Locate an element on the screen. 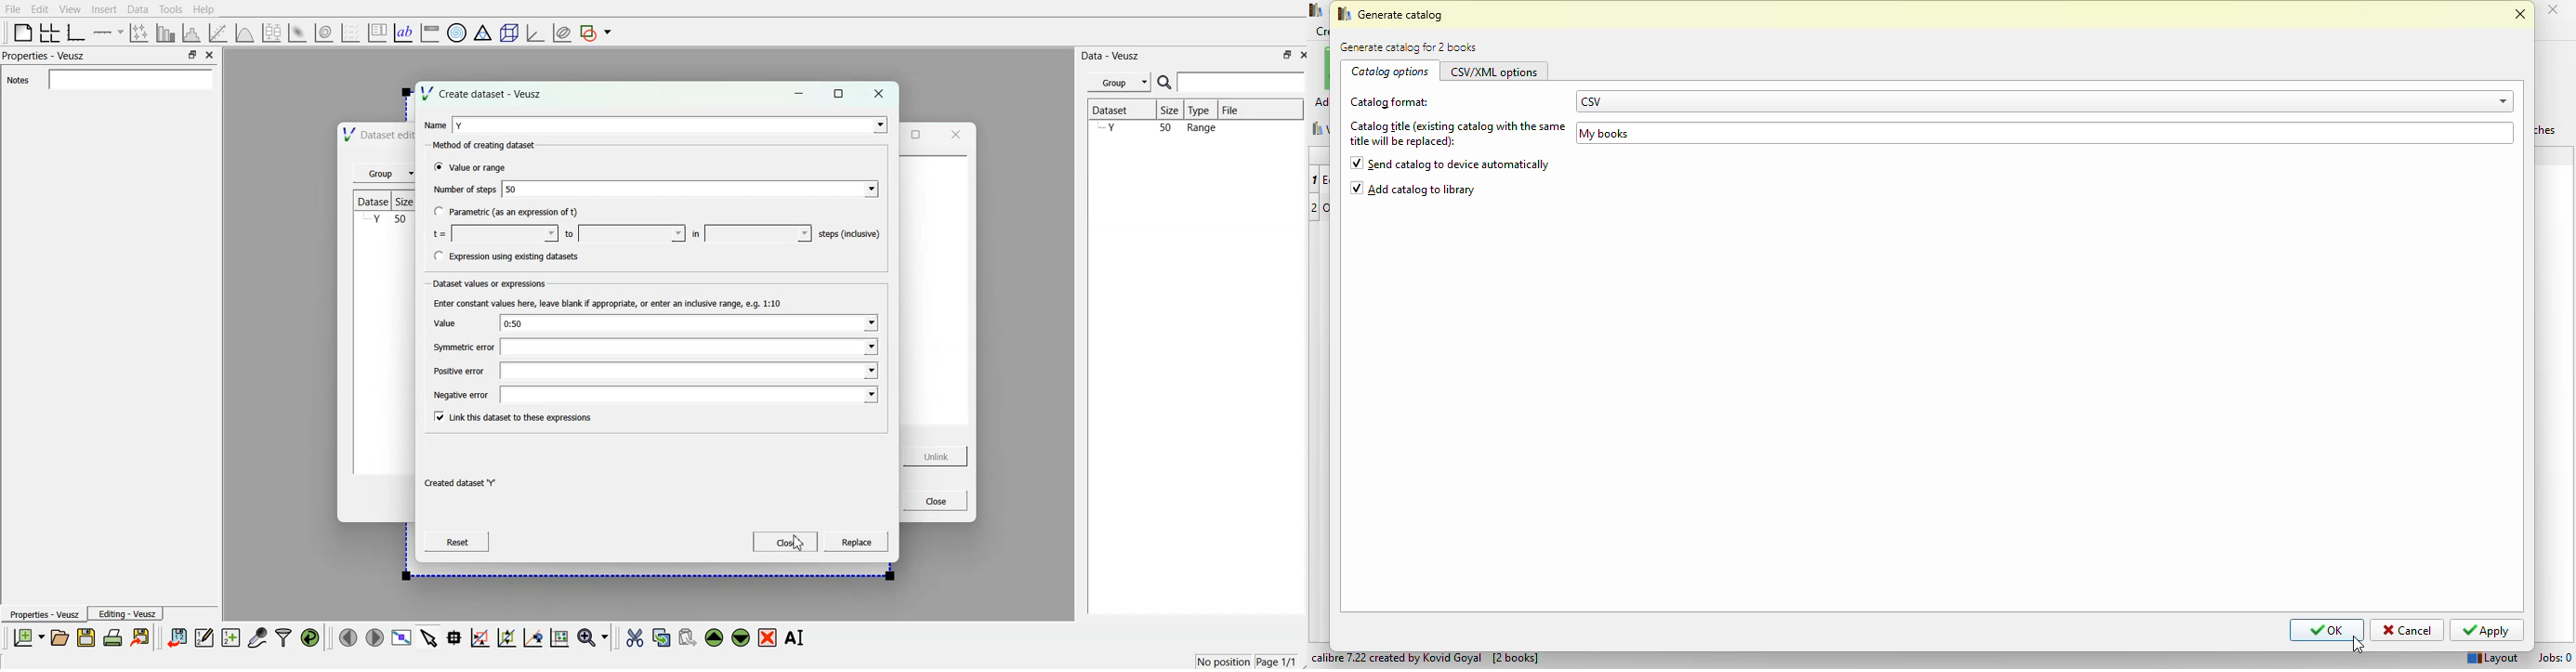 This screenshot has width=2576, height=672. Symmetric error is located at coordinates (462, 349).